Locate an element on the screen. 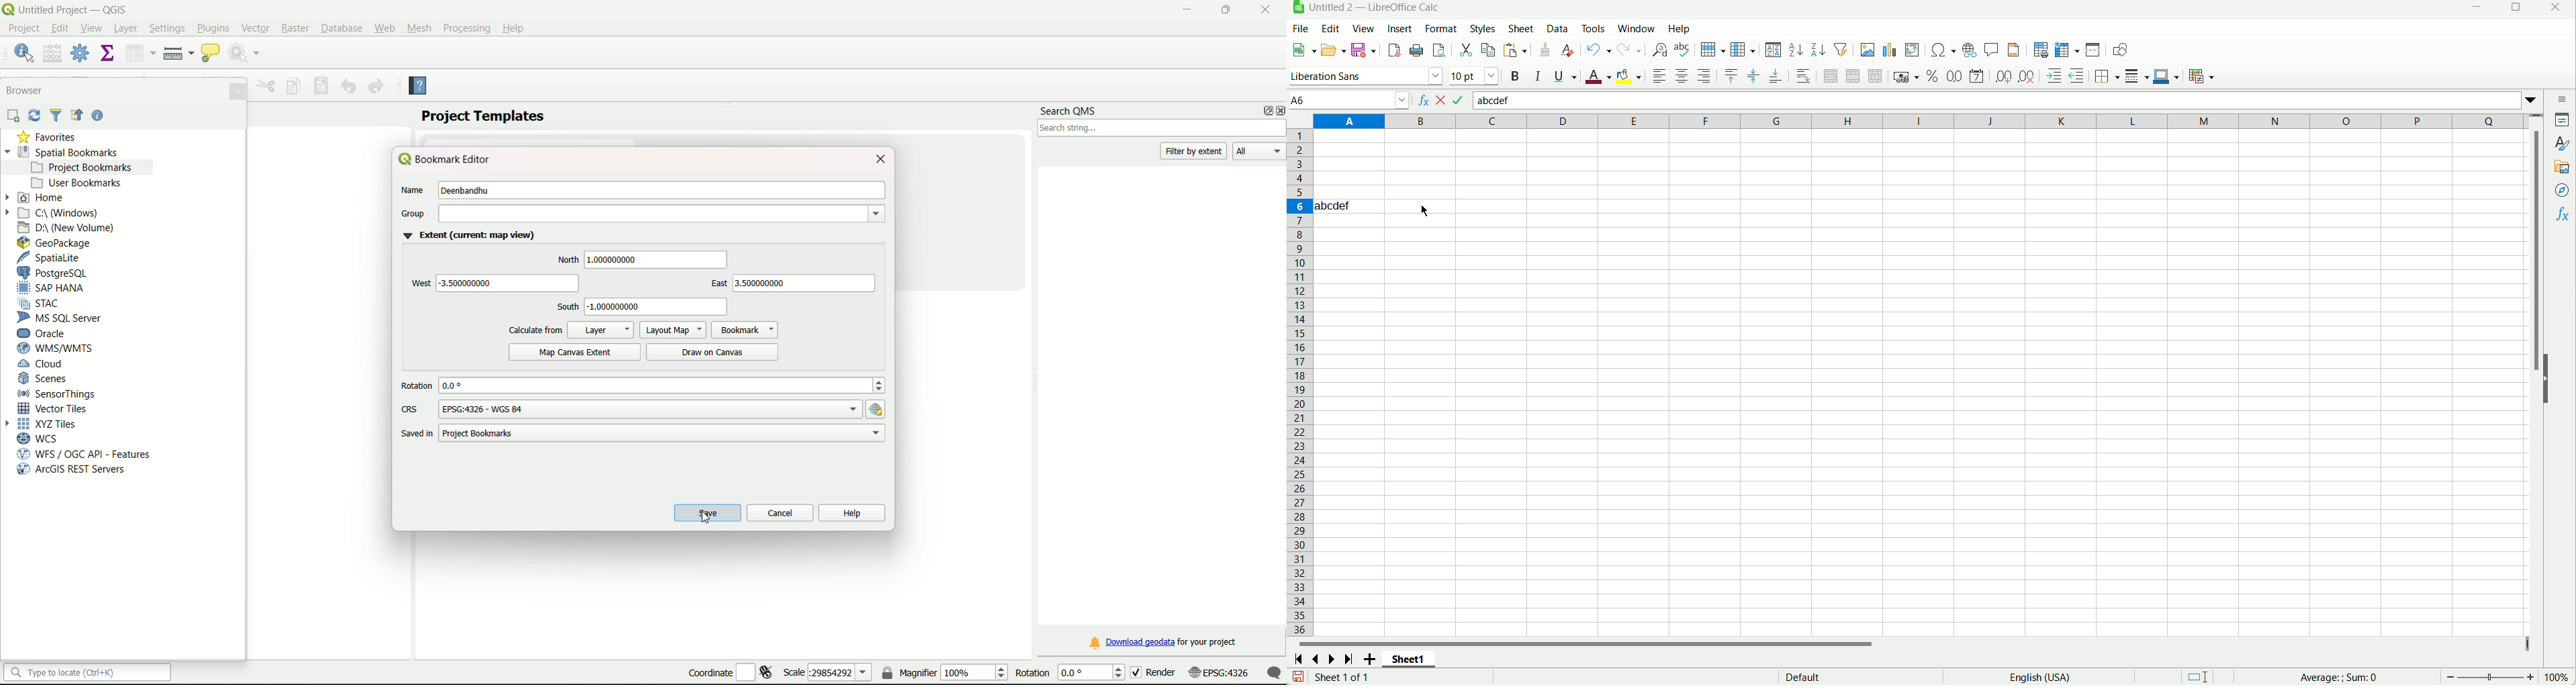  Layer is located at coordinates (601, 330).